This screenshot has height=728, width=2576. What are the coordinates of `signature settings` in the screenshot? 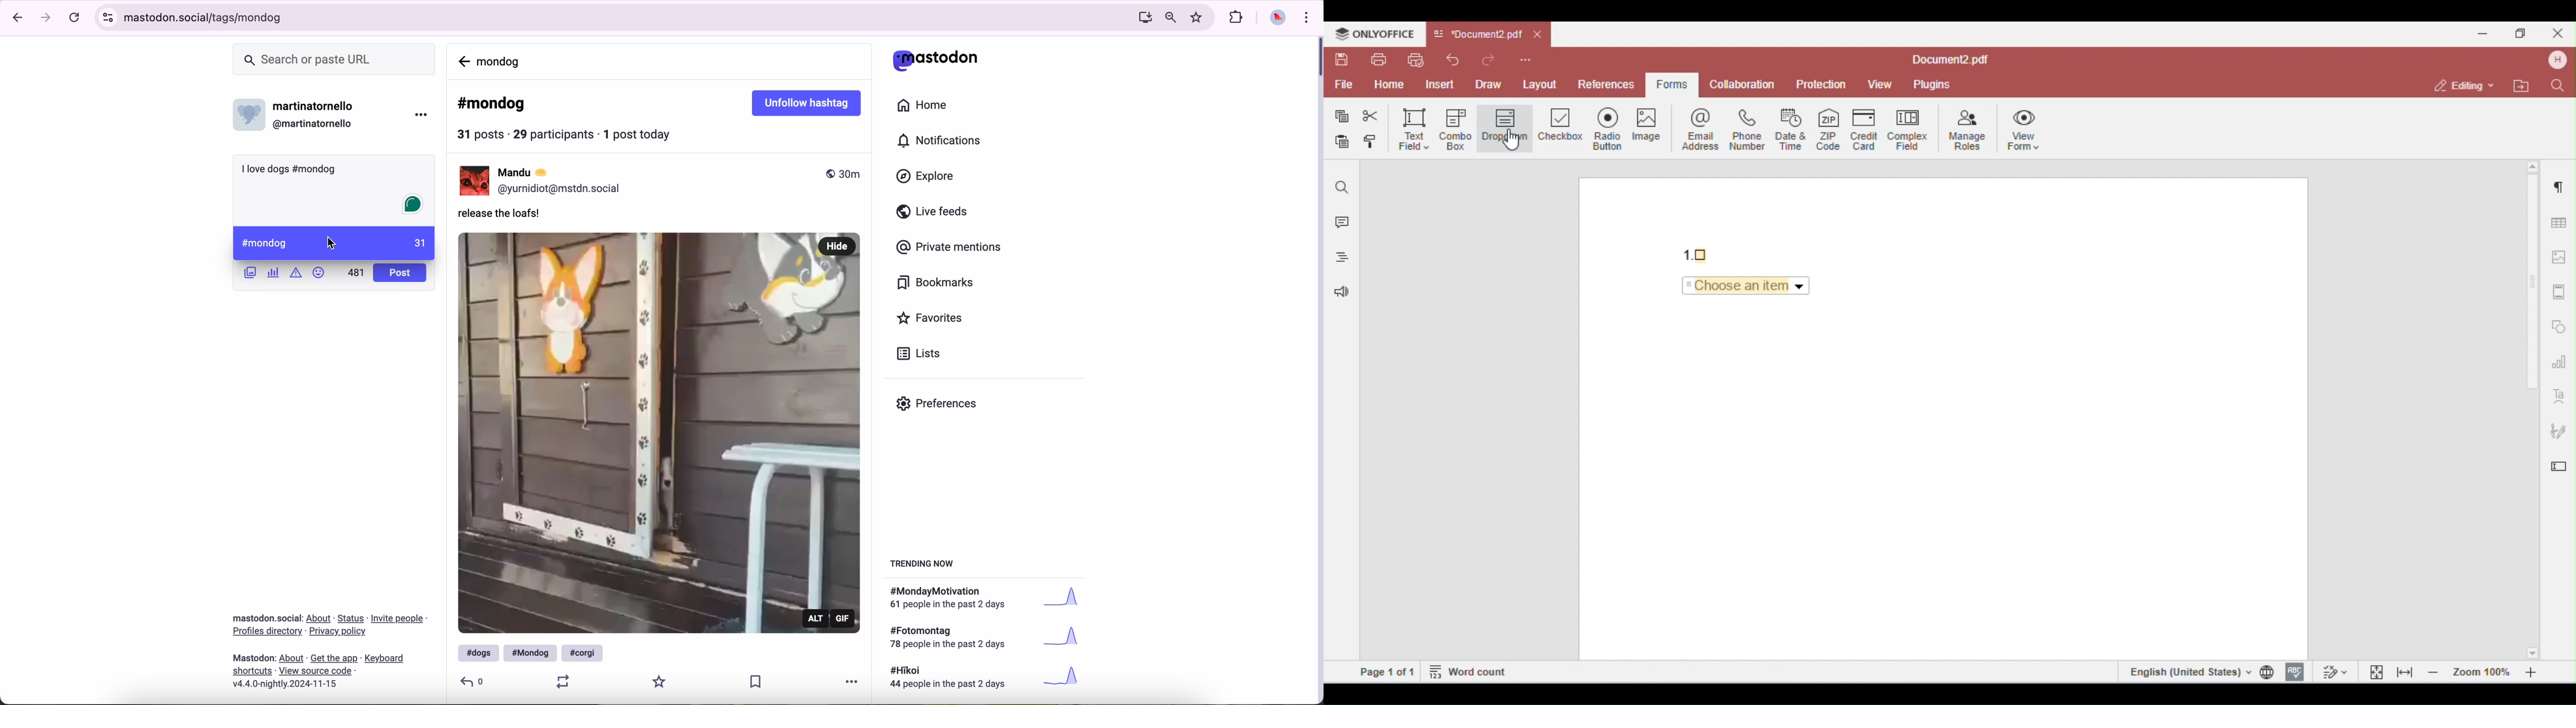 It's located at (2558, 431).